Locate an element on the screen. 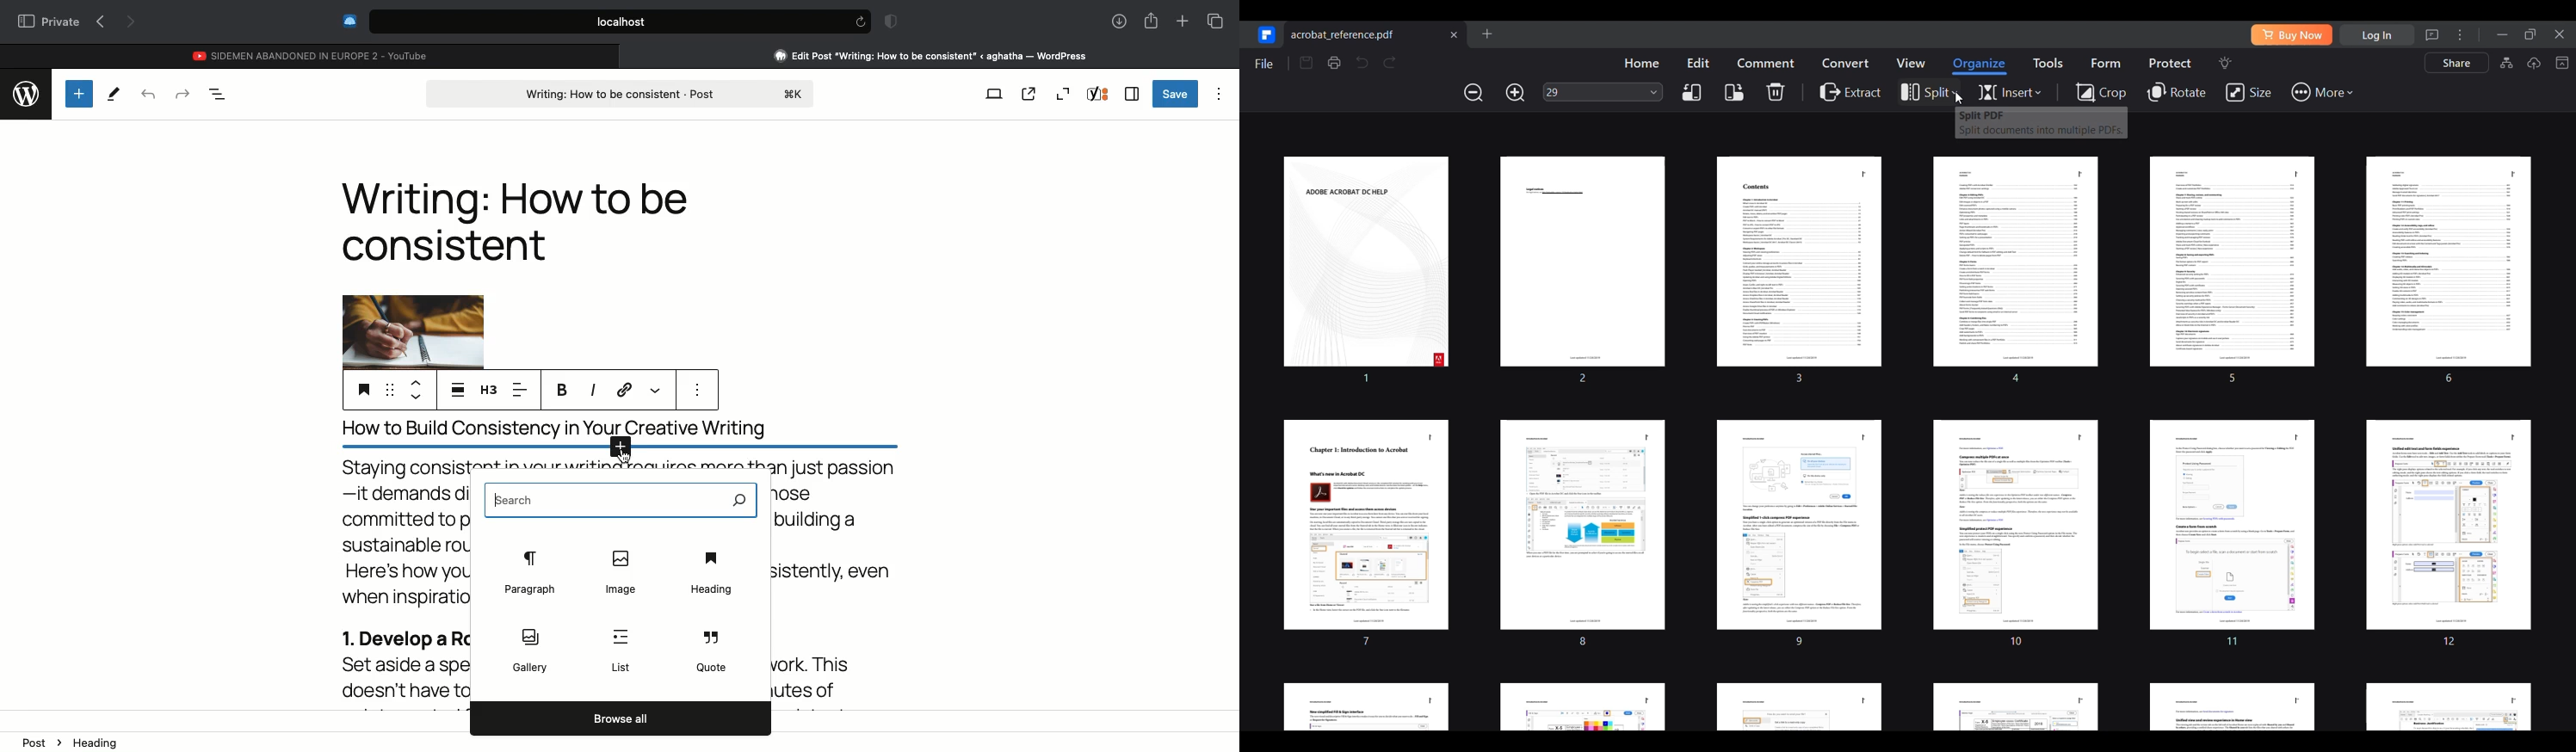 Image resolution: width=2576 pixels, height=756 pixels. Browse all is located at coordinates (621, 717).